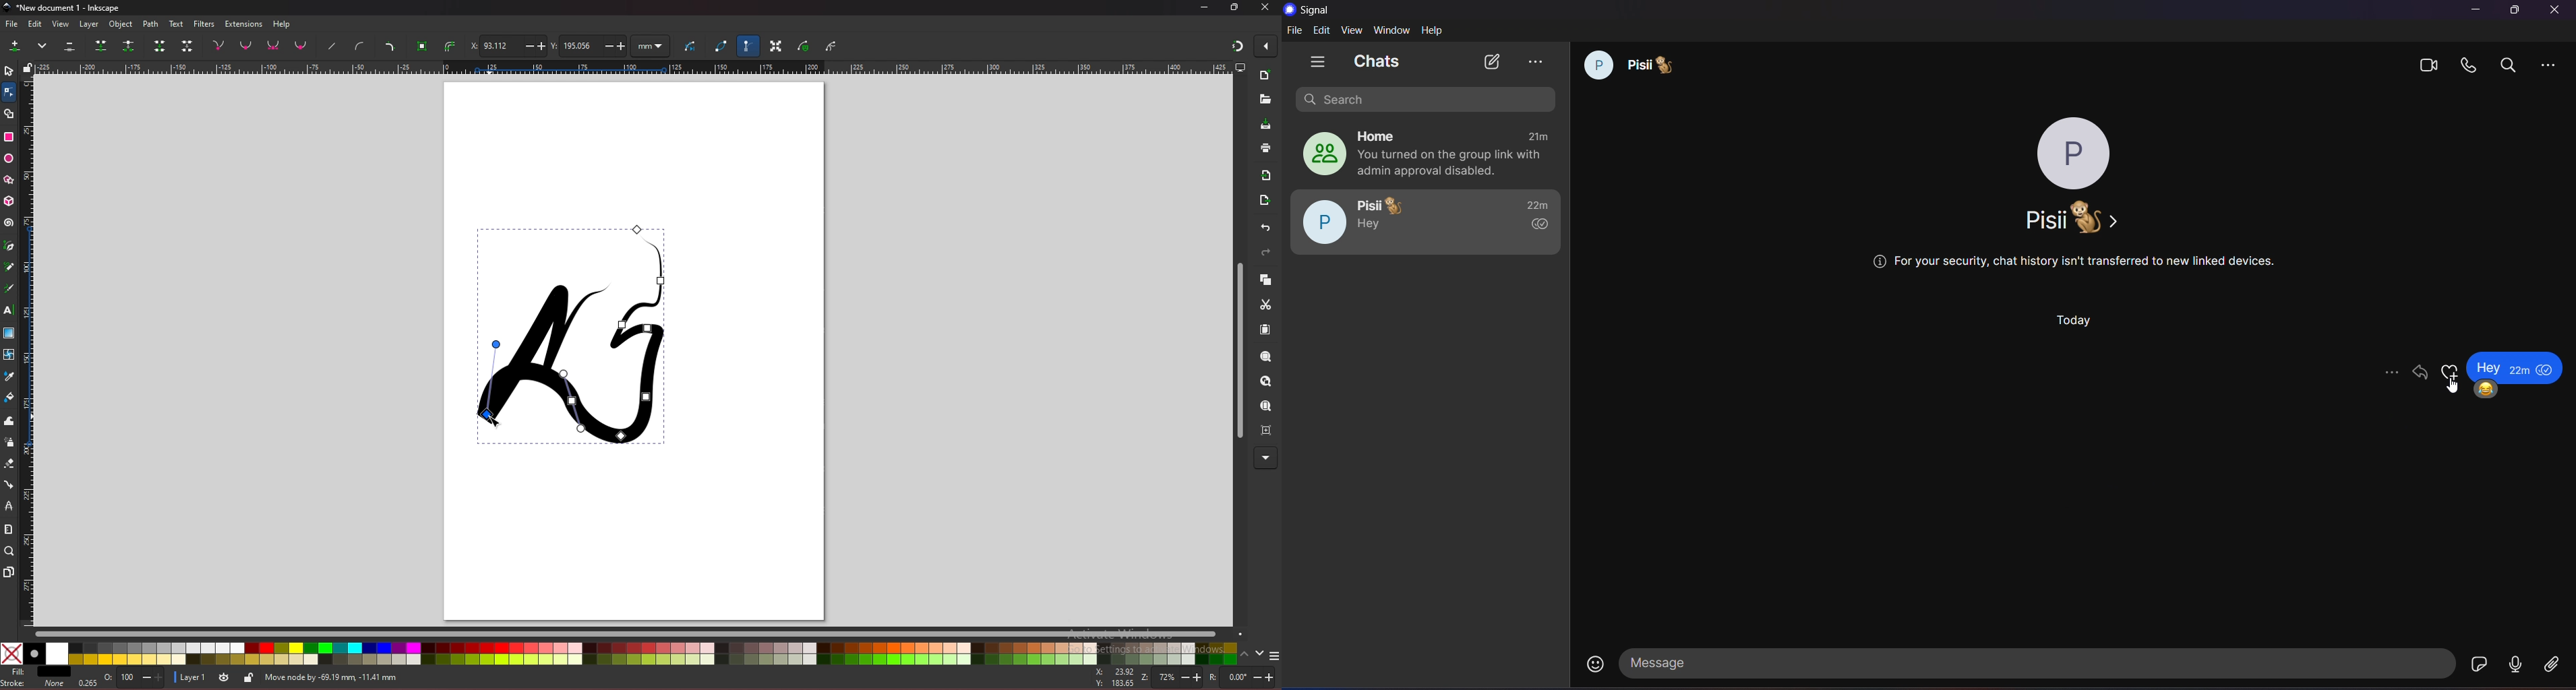 The image size is (2576, 700). Describe the element at coordinates (1422, 155) in the screenshot. I see `home group chat` at that location.